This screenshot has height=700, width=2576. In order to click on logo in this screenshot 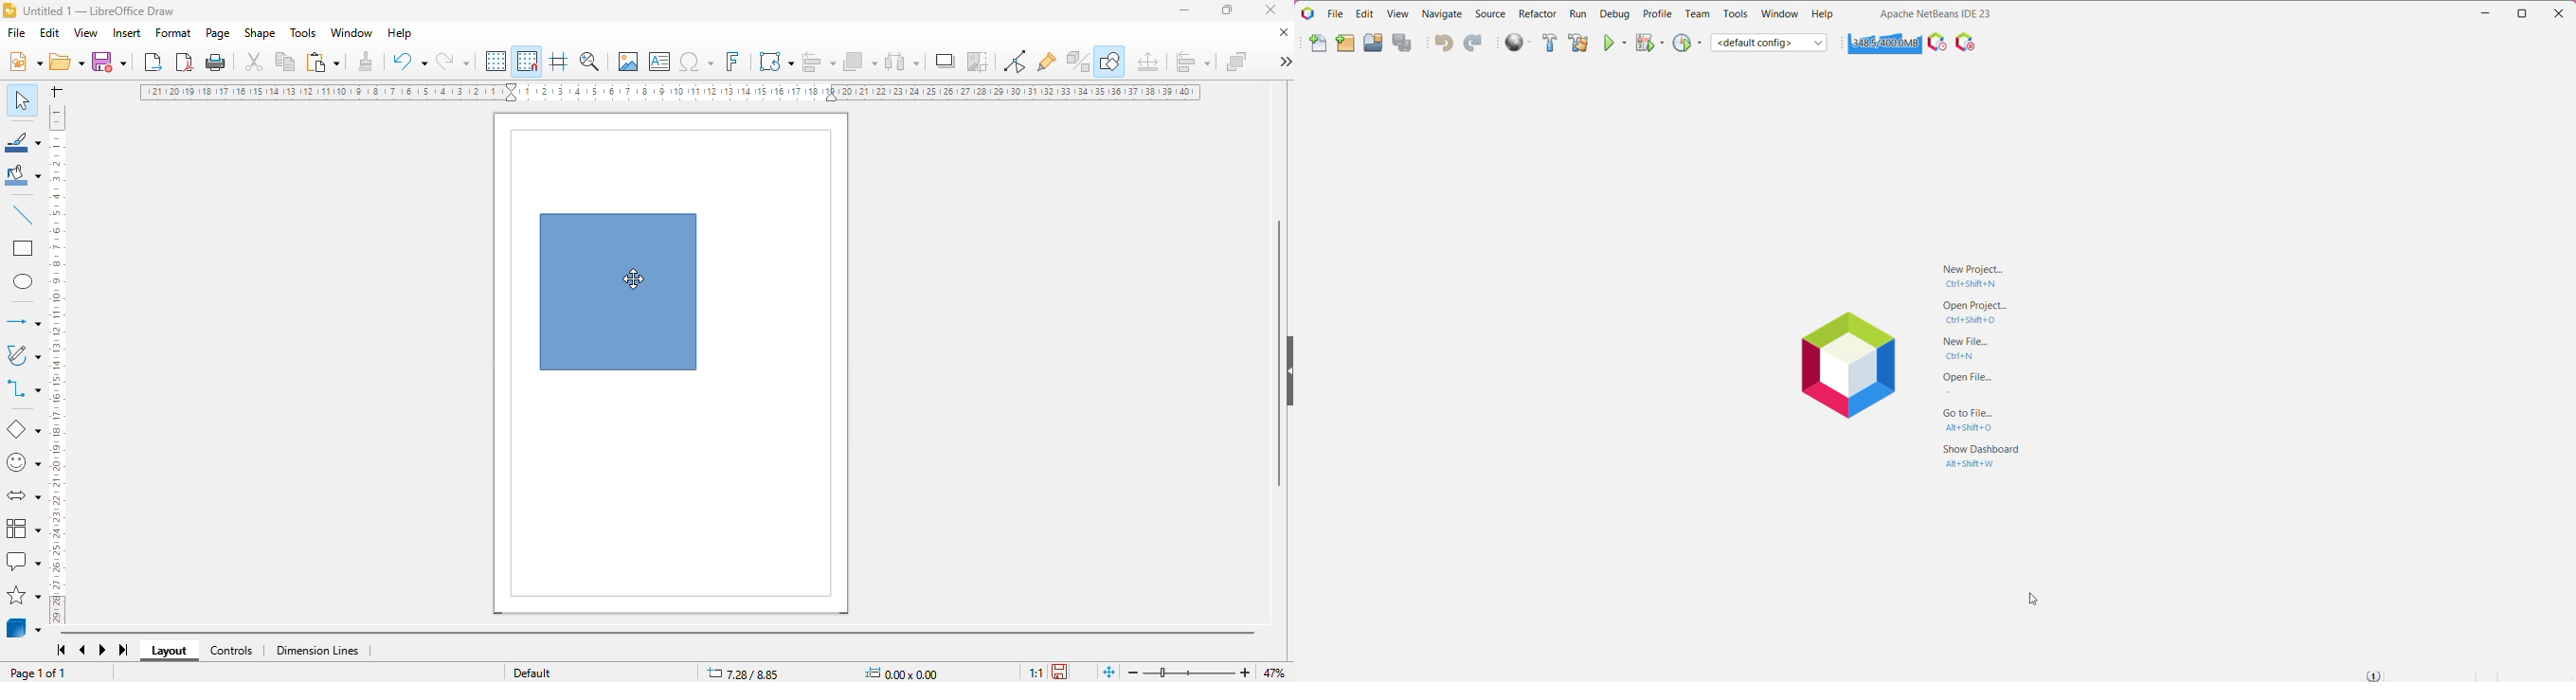, I will do `click(9, 10)`.